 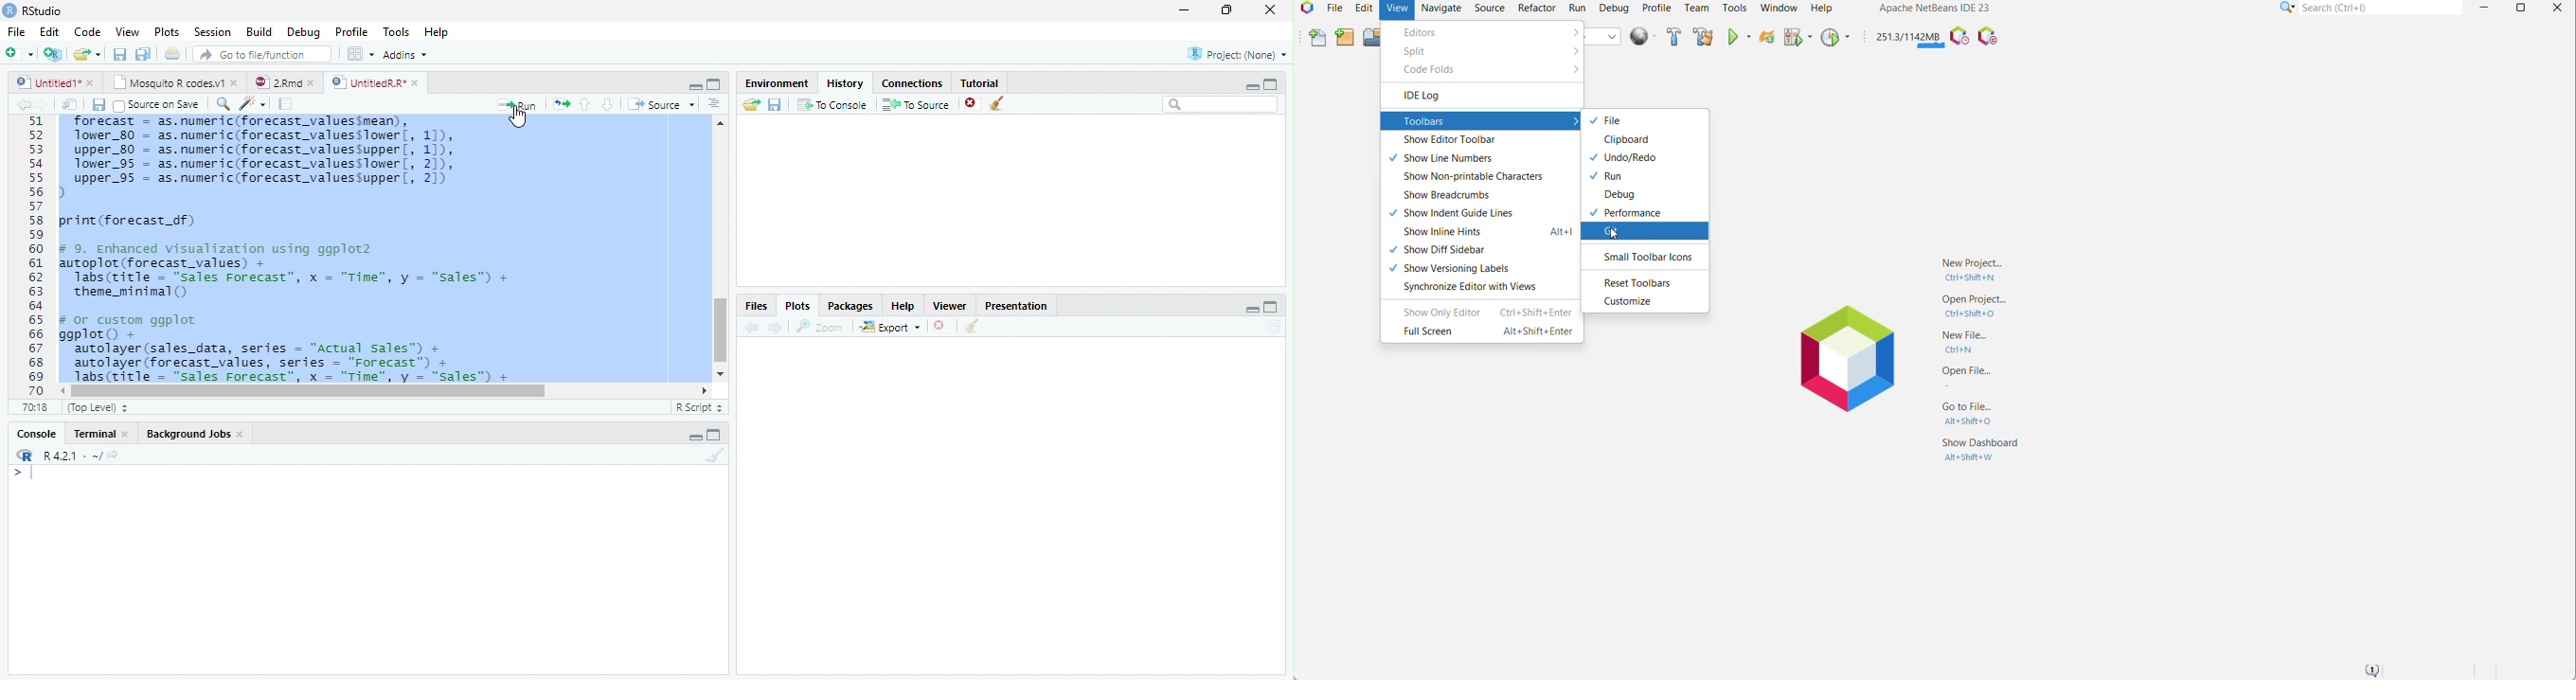 What do you see at coordinates (134, 221) in the screenshot?
I see `print(forecast_df)` at bounding box center [134, 221].